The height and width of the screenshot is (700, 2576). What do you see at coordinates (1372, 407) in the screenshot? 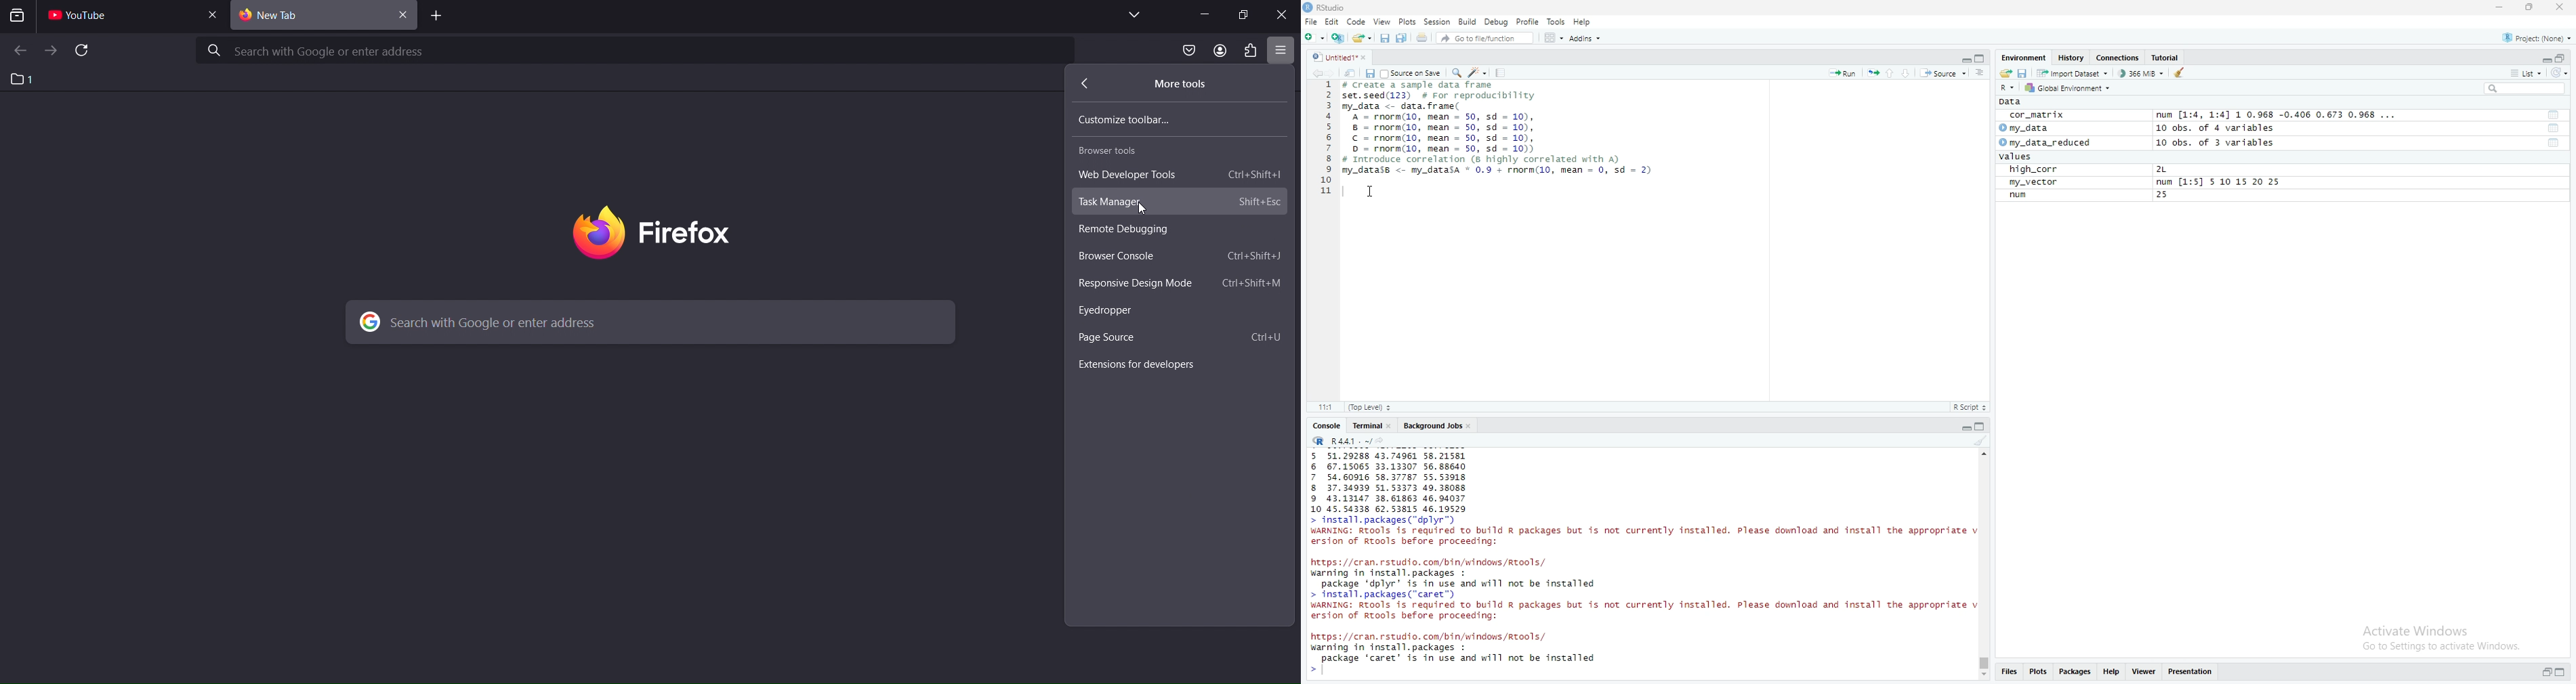
I see `(Top level)` at bounding box center [1372, 407].